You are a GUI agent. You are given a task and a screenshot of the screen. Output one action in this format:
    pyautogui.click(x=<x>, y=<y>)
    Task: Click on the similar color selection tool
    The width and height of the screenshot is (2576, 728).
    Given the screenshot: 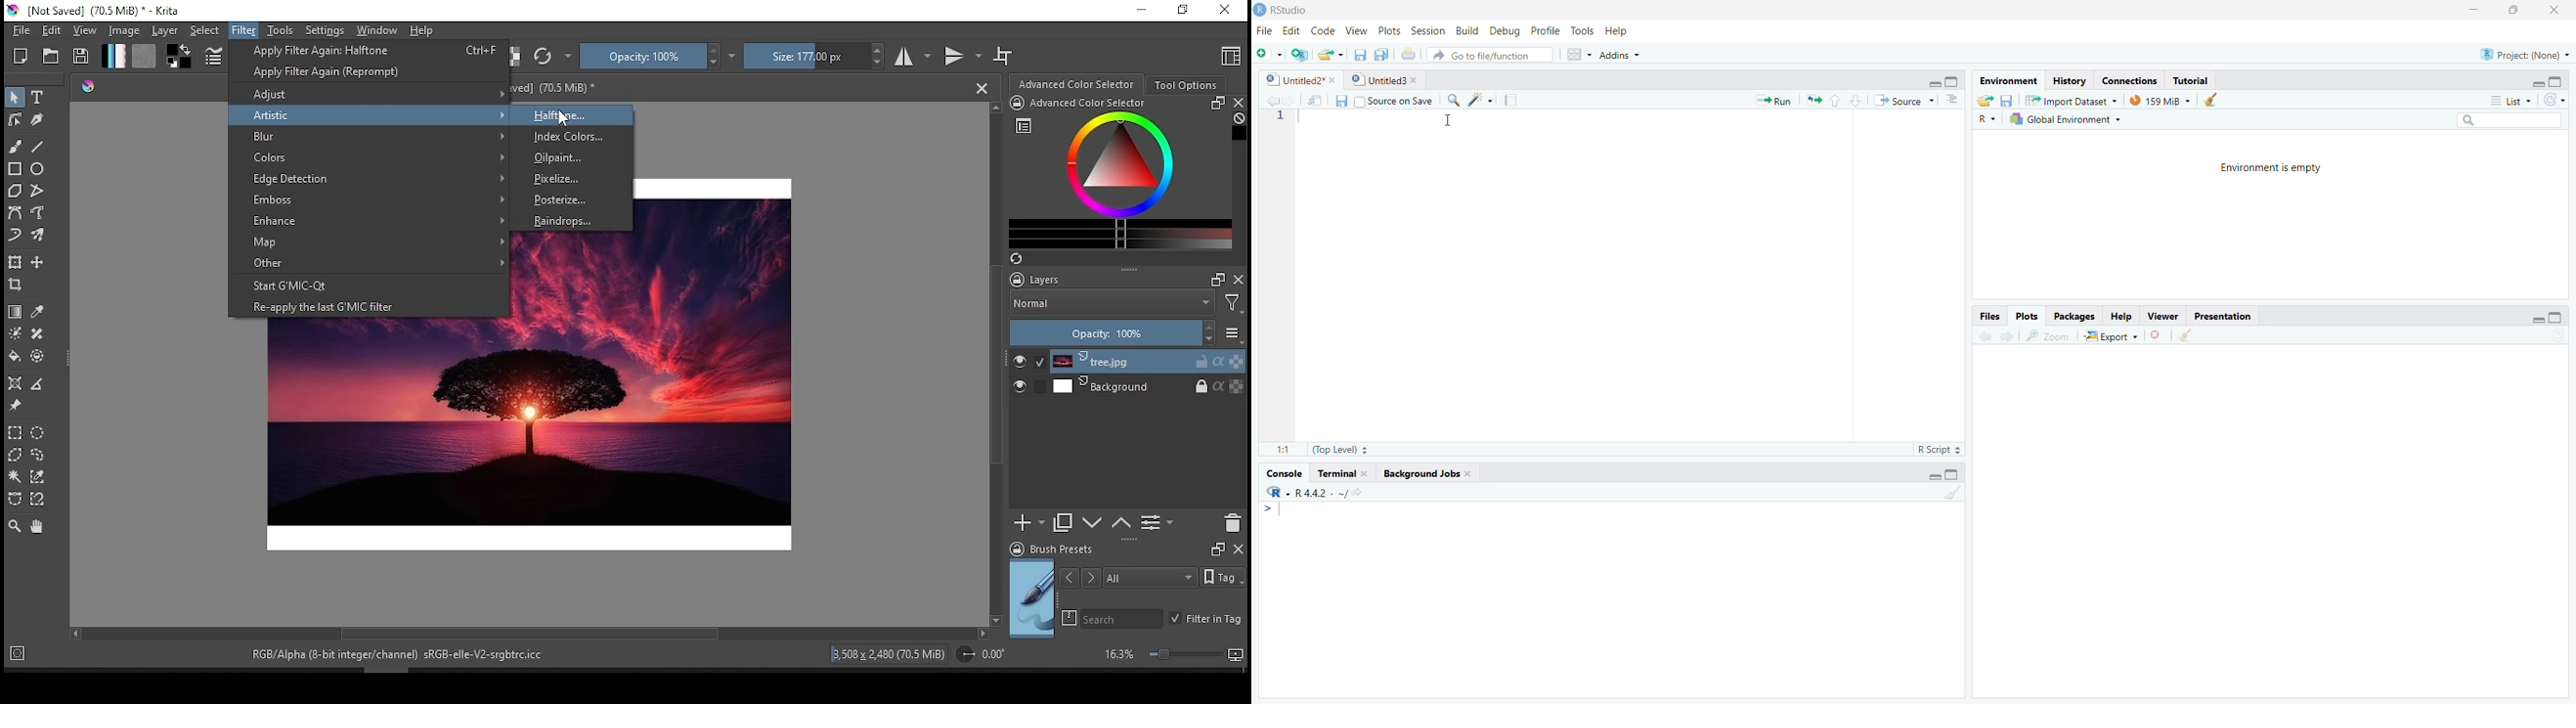 What is the action you would take?
    pyautogui.click(x=37, y=476)
    